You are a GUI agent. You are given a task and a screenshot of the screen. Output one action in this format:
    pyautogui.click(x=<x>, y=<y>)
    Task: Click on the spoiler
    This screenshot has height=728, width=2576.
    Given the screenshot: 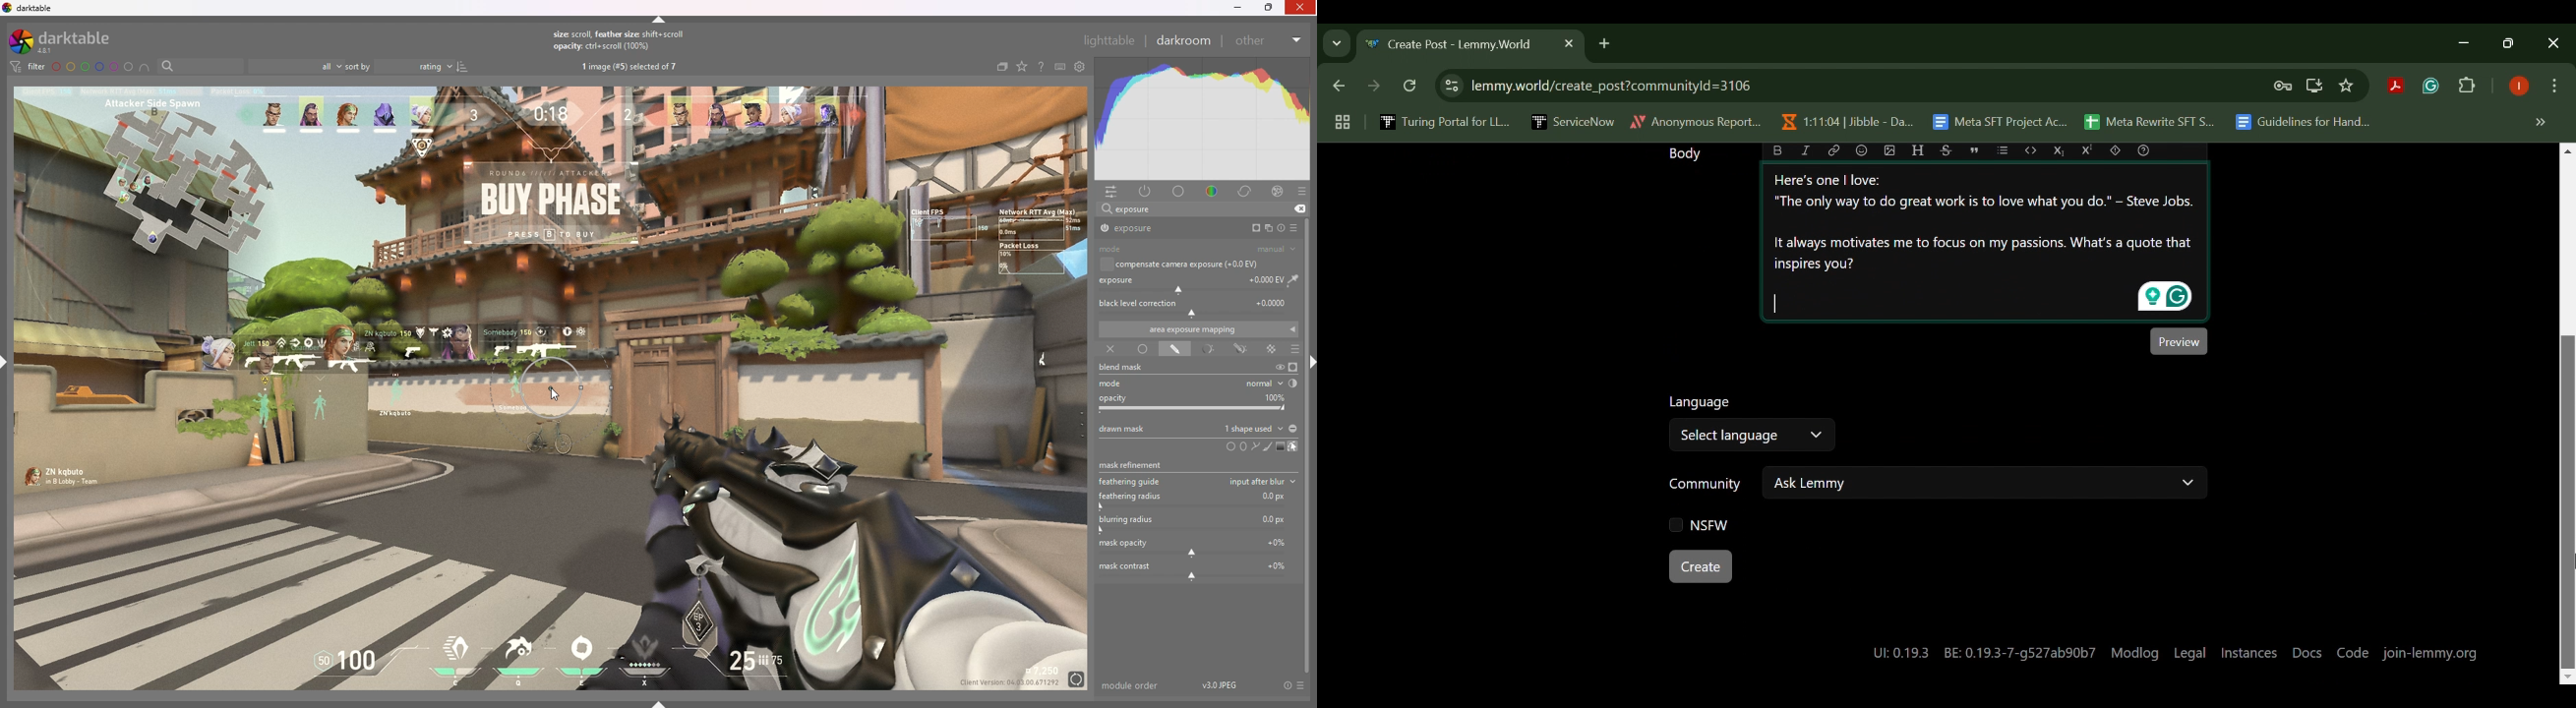 What is the action you would take?
    pyautogui.click(x=2115, y=150)
    